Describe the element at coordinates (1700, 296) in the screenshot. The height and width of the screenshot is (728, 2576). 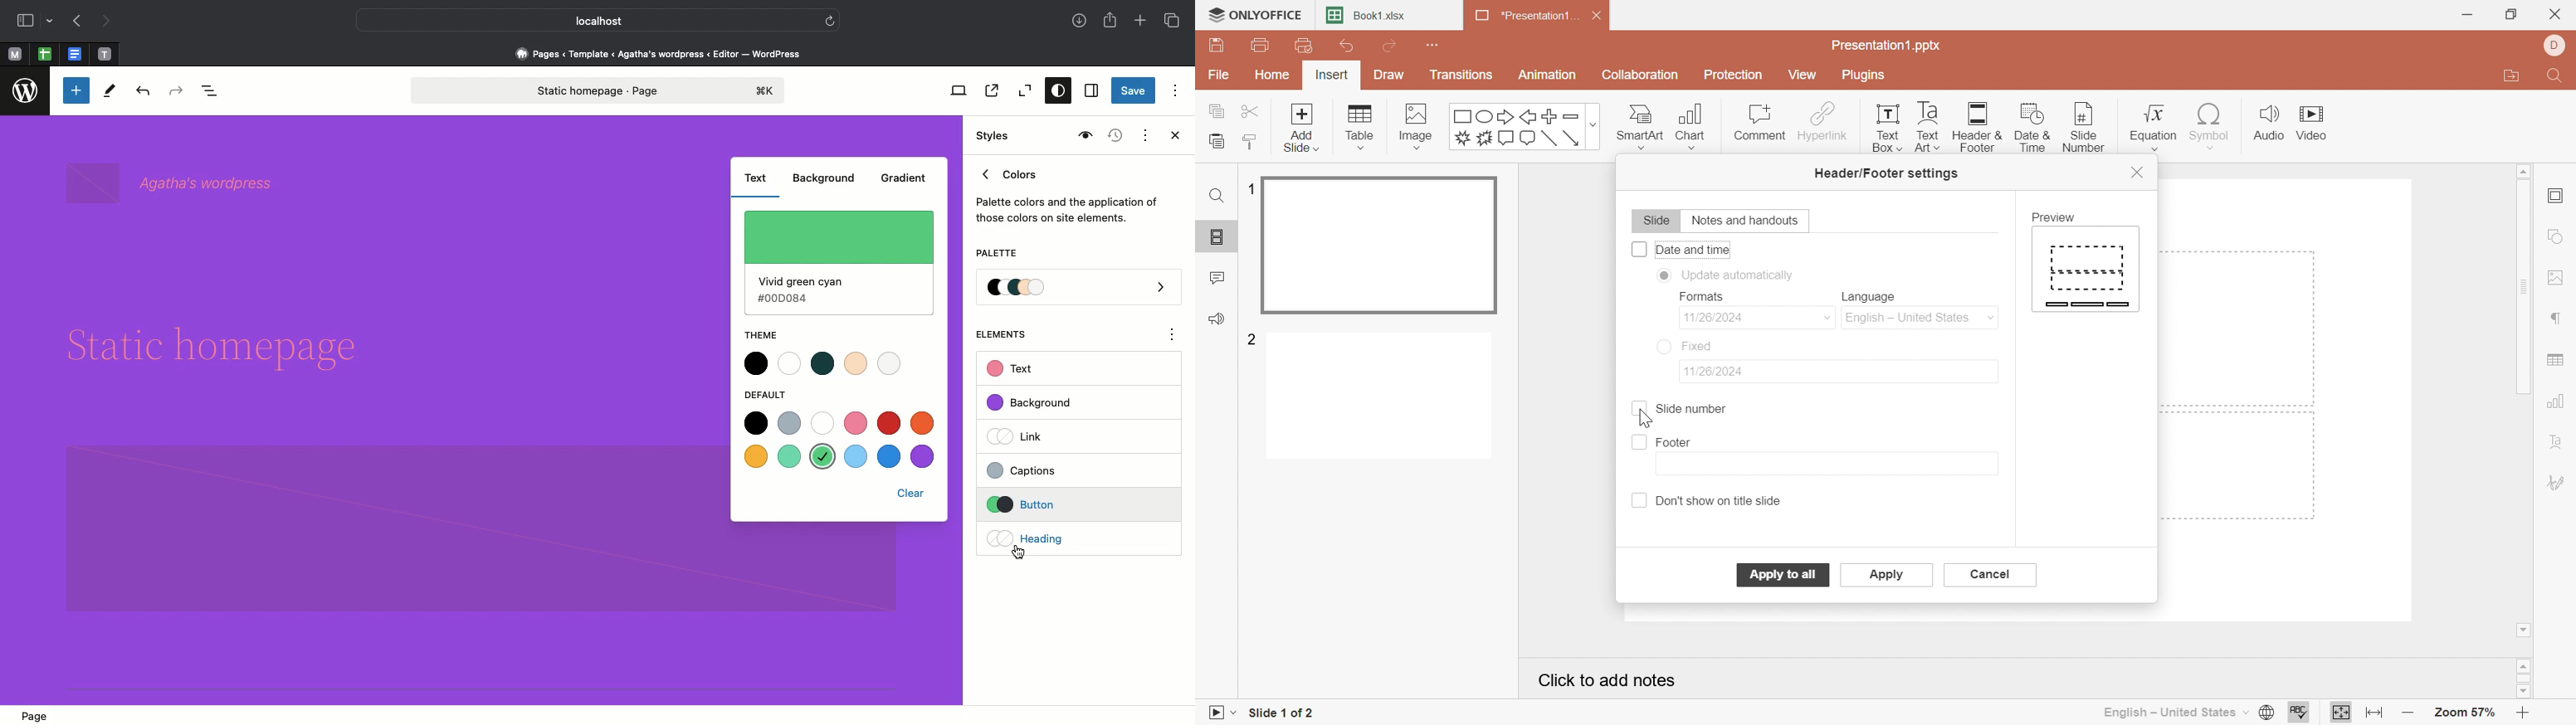
I see `Formats` at that location.